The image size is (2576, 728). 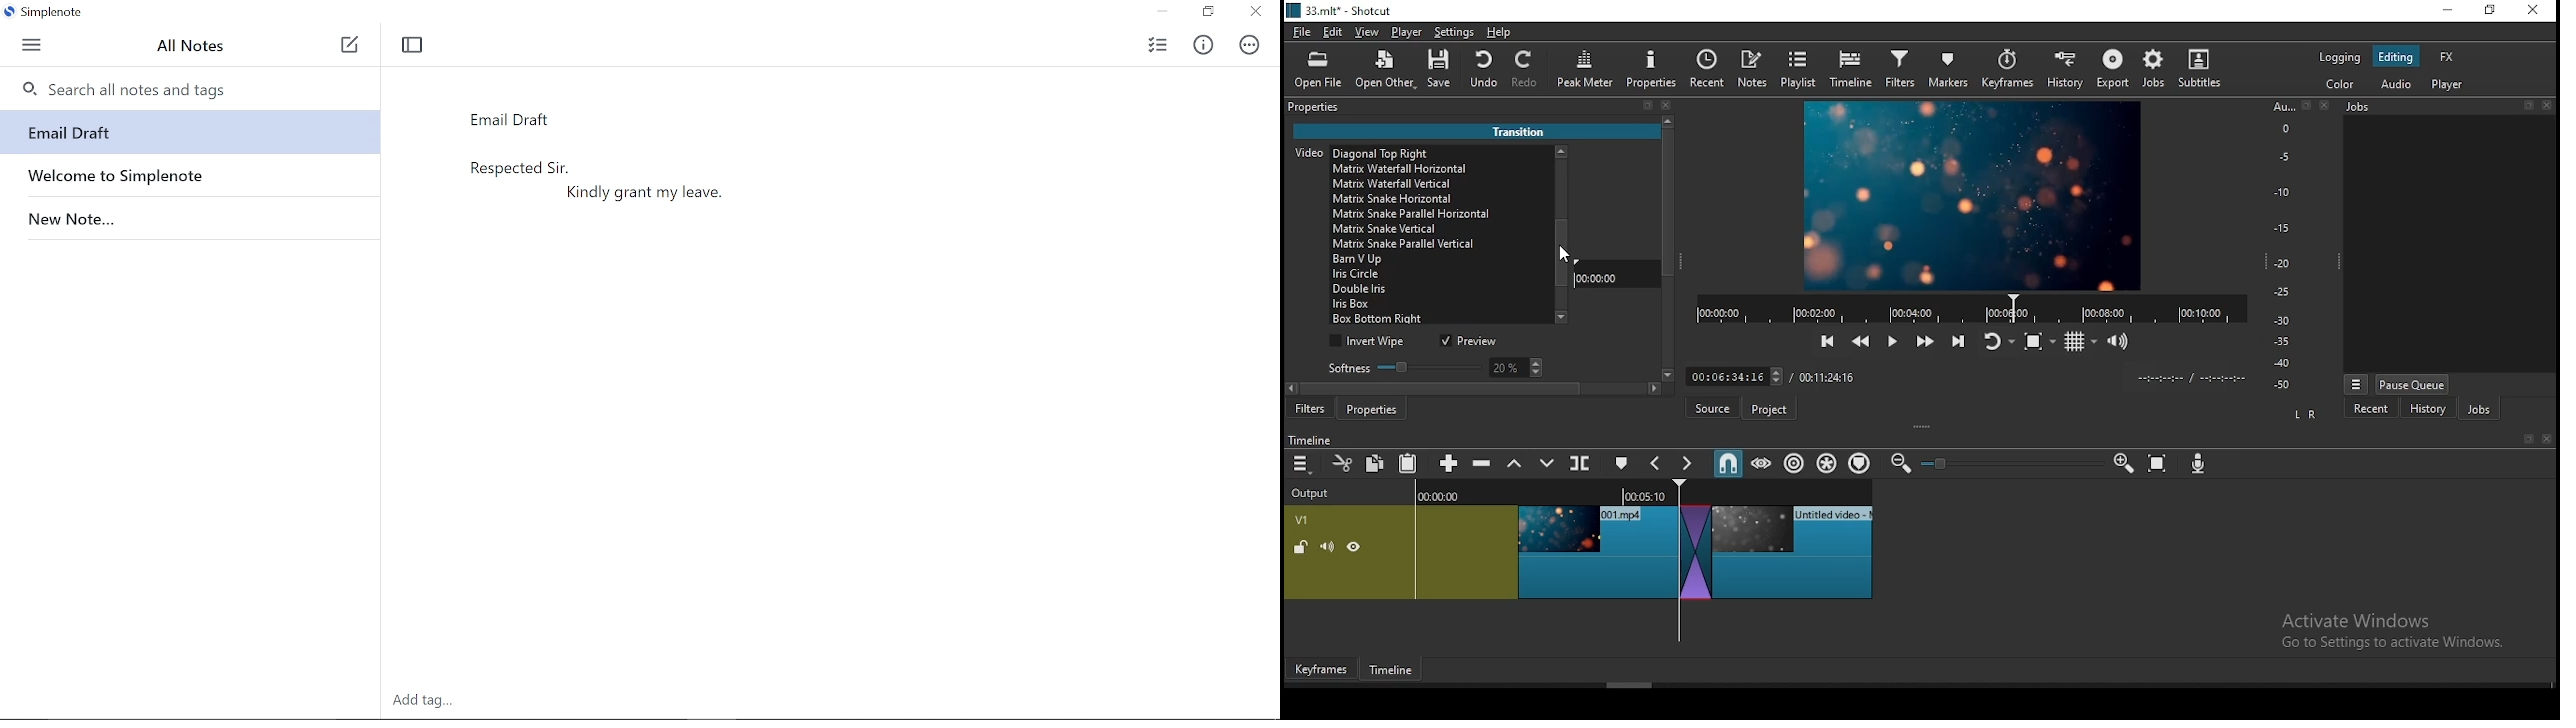 I want to click on subtitle, so click(x=2197, y=68).